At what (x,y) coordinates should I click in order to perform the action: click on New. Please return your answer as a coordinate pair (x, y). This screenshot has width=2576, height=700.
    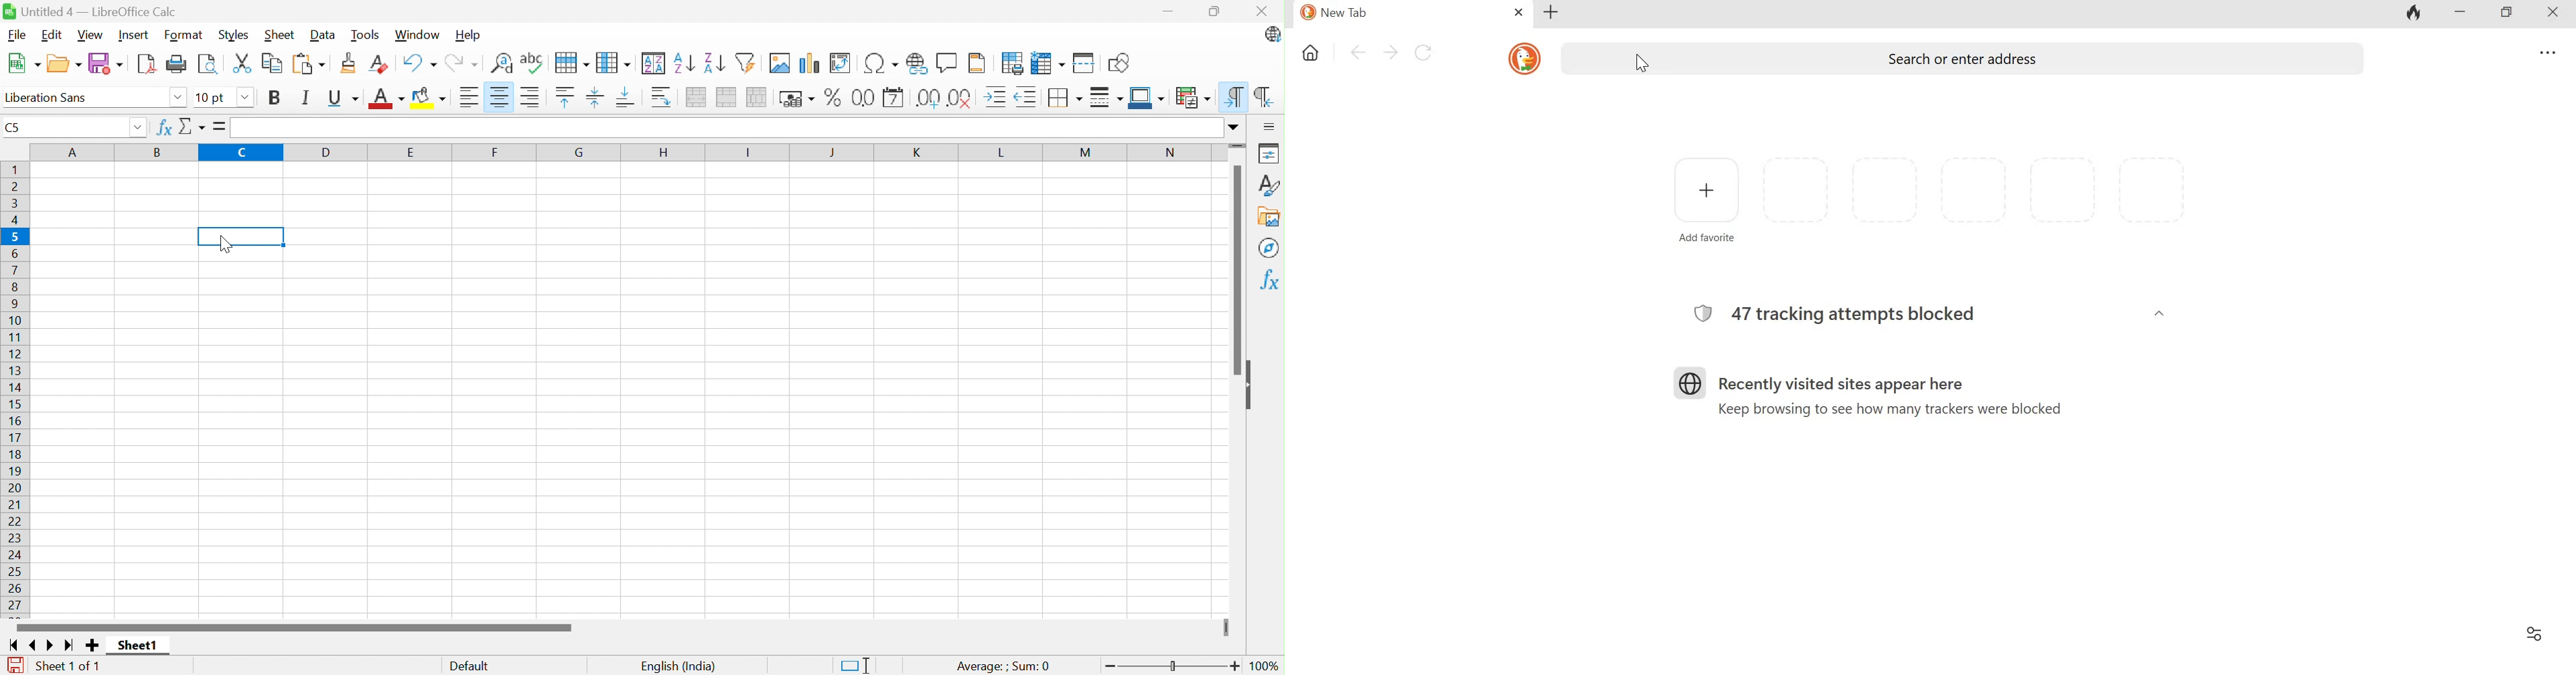
    Looking at the image, I should click on (25, 62).